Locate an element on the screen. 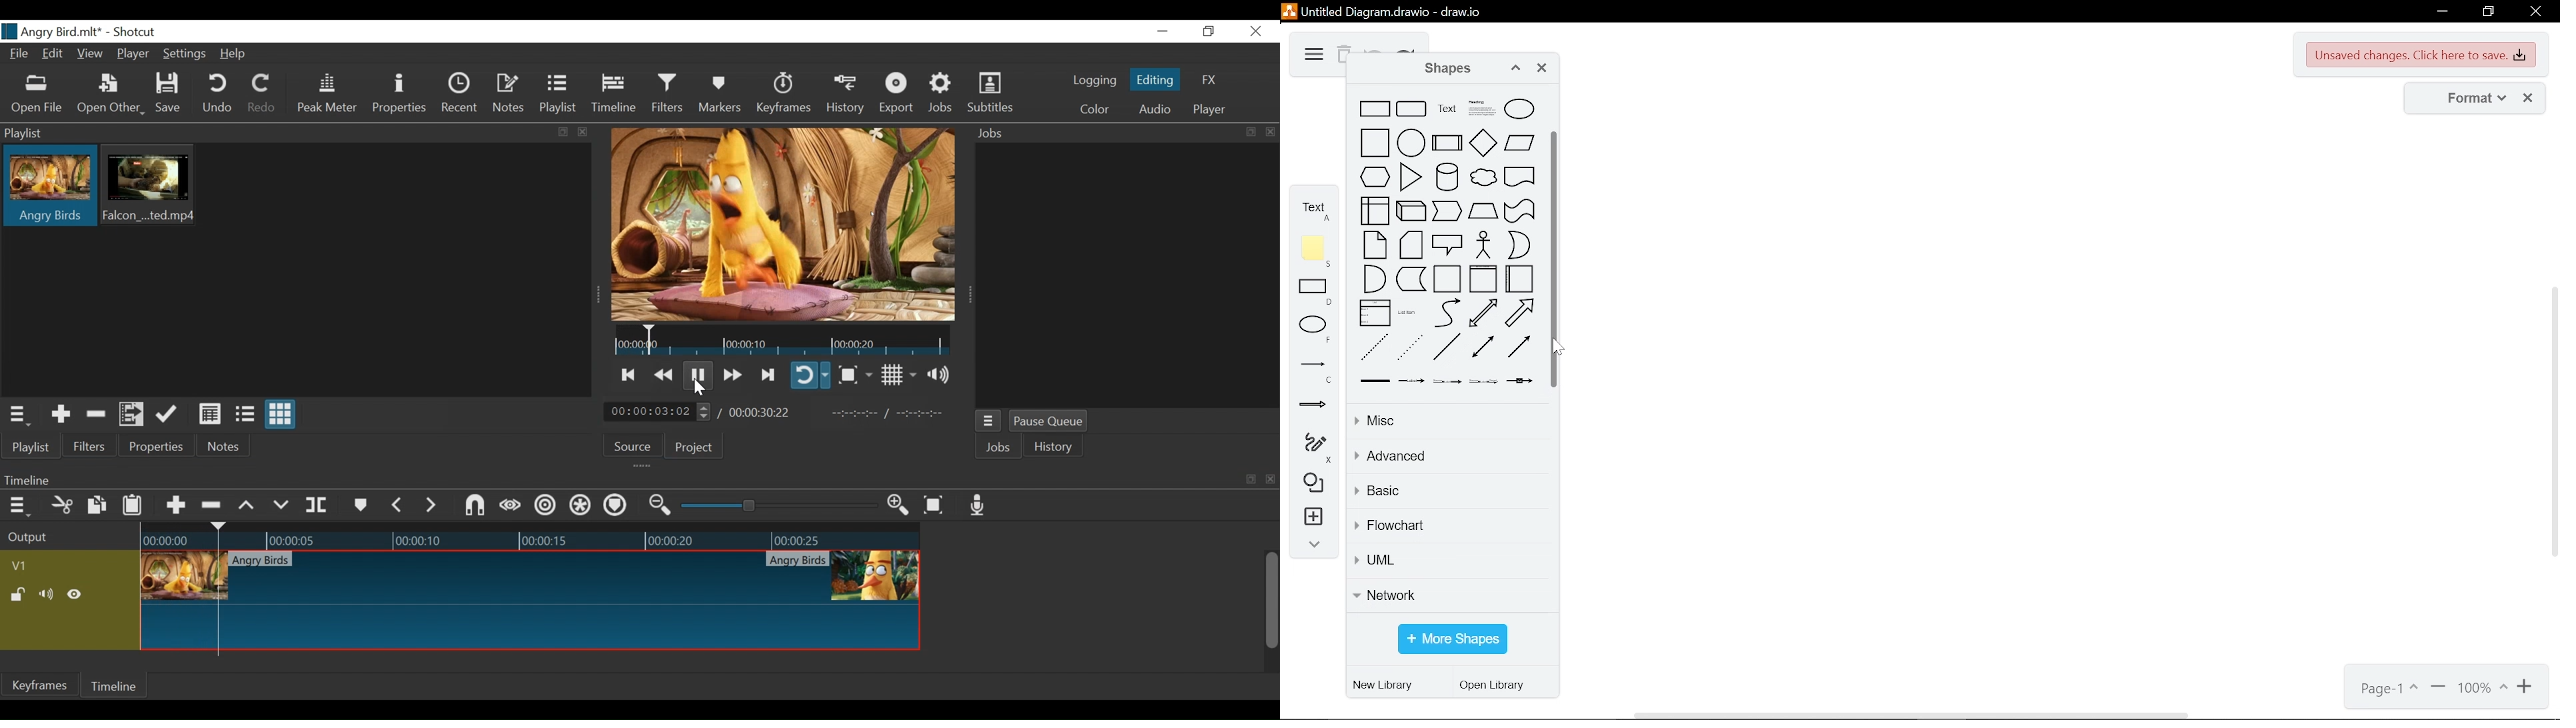  zoom in is located at coordinates (2527, 688).